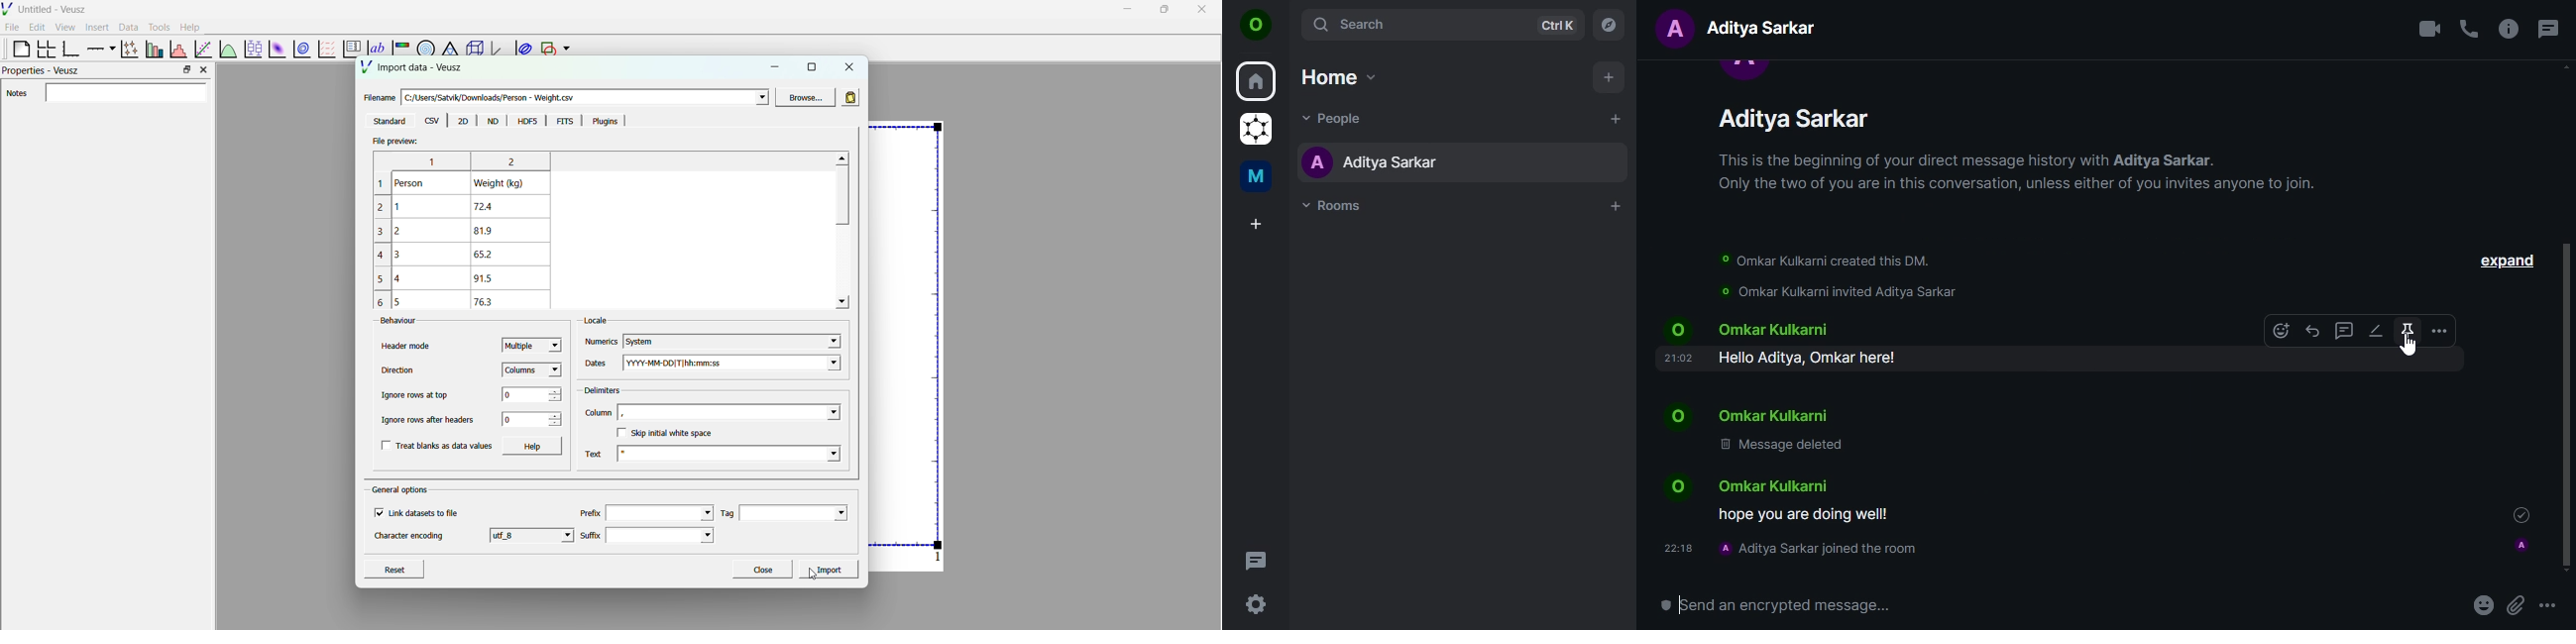 The image size is (2576, 644). What do you see at coordinates (842, 302) in the screenshot?
I see `down` at bounding box center [842, 302].